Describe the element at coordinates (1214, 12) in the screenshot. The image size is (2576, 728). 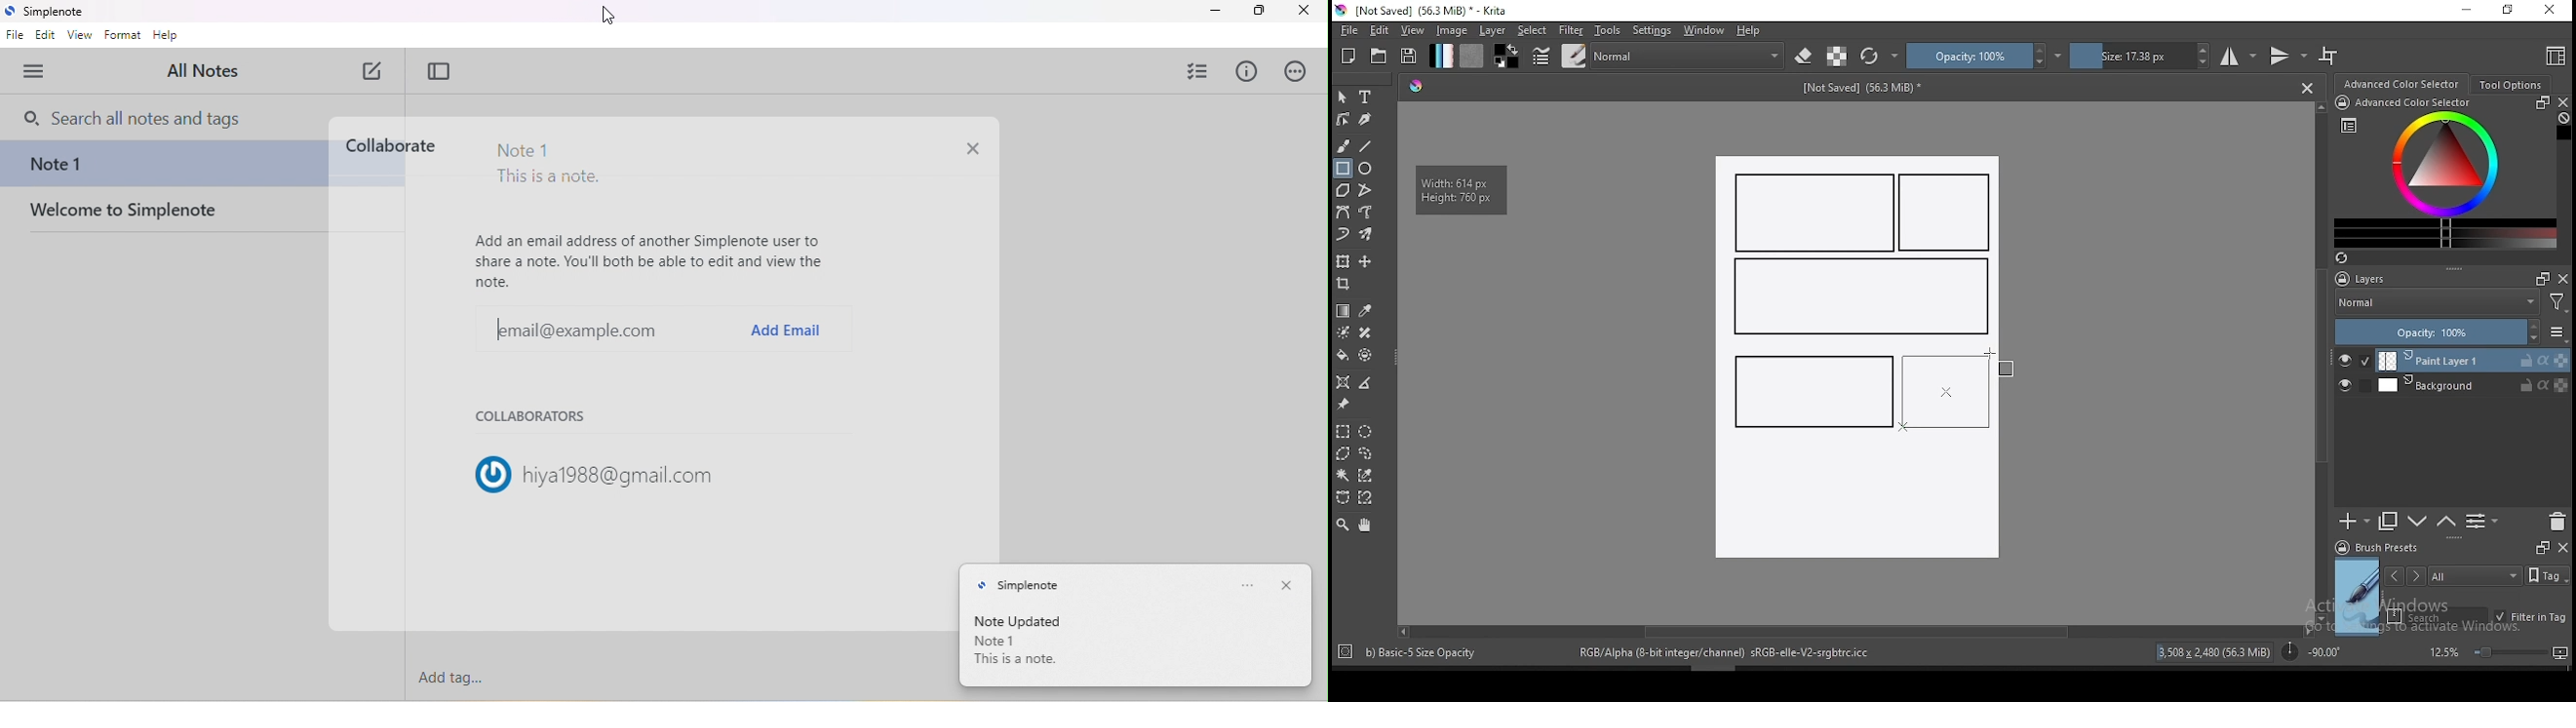
I see `minimize` at that location.